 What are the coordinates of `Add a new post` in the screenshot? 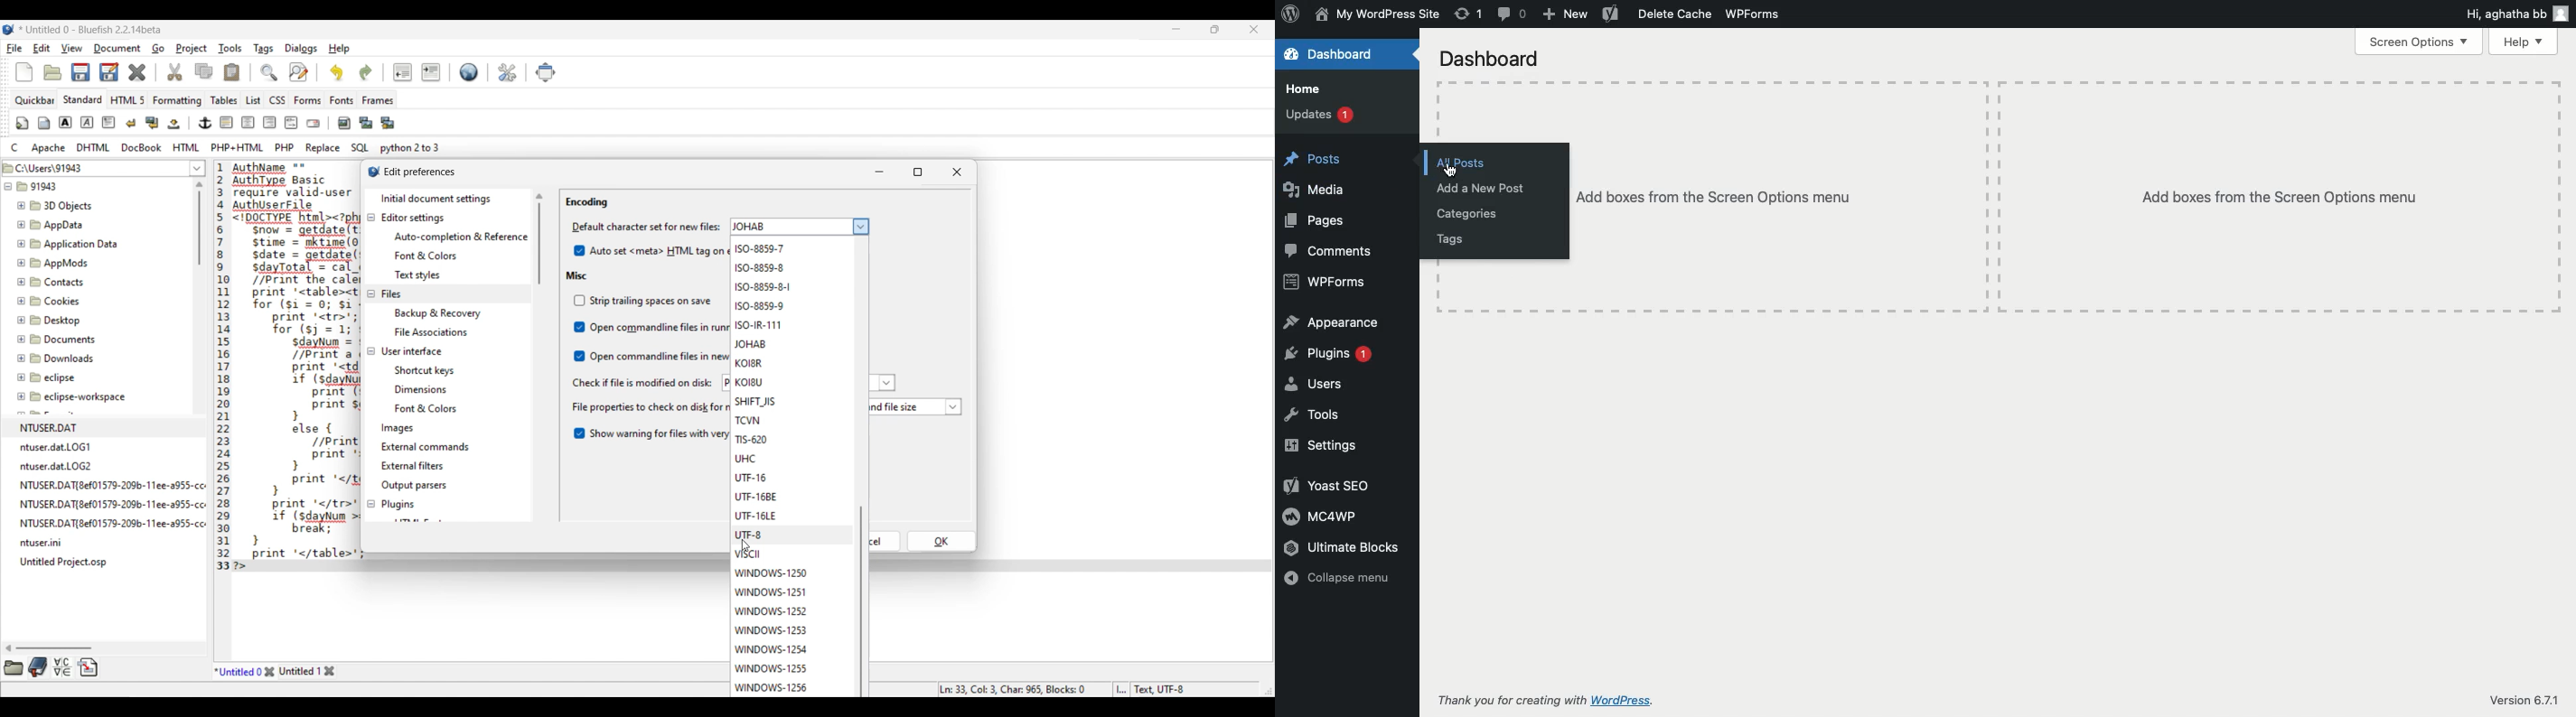 It's located at (1479, 189).